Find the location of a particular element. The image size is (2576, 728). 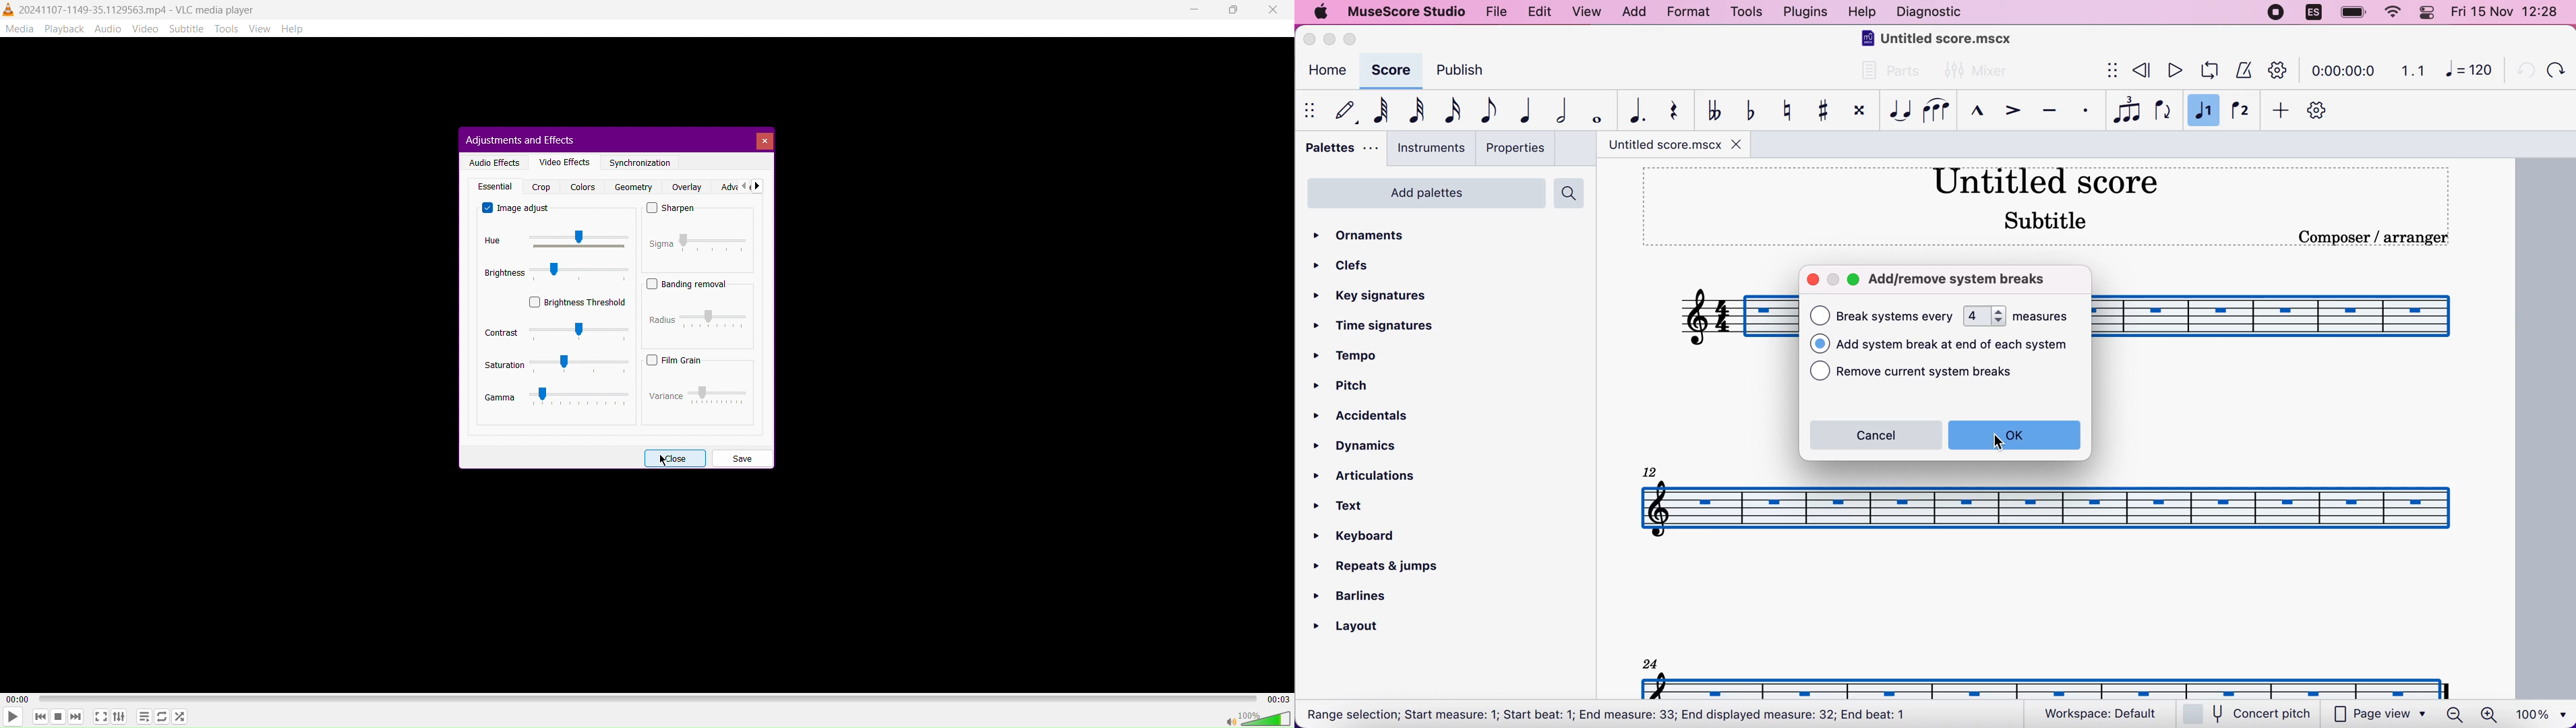

playback settings is located at coordinates (2278, 70).